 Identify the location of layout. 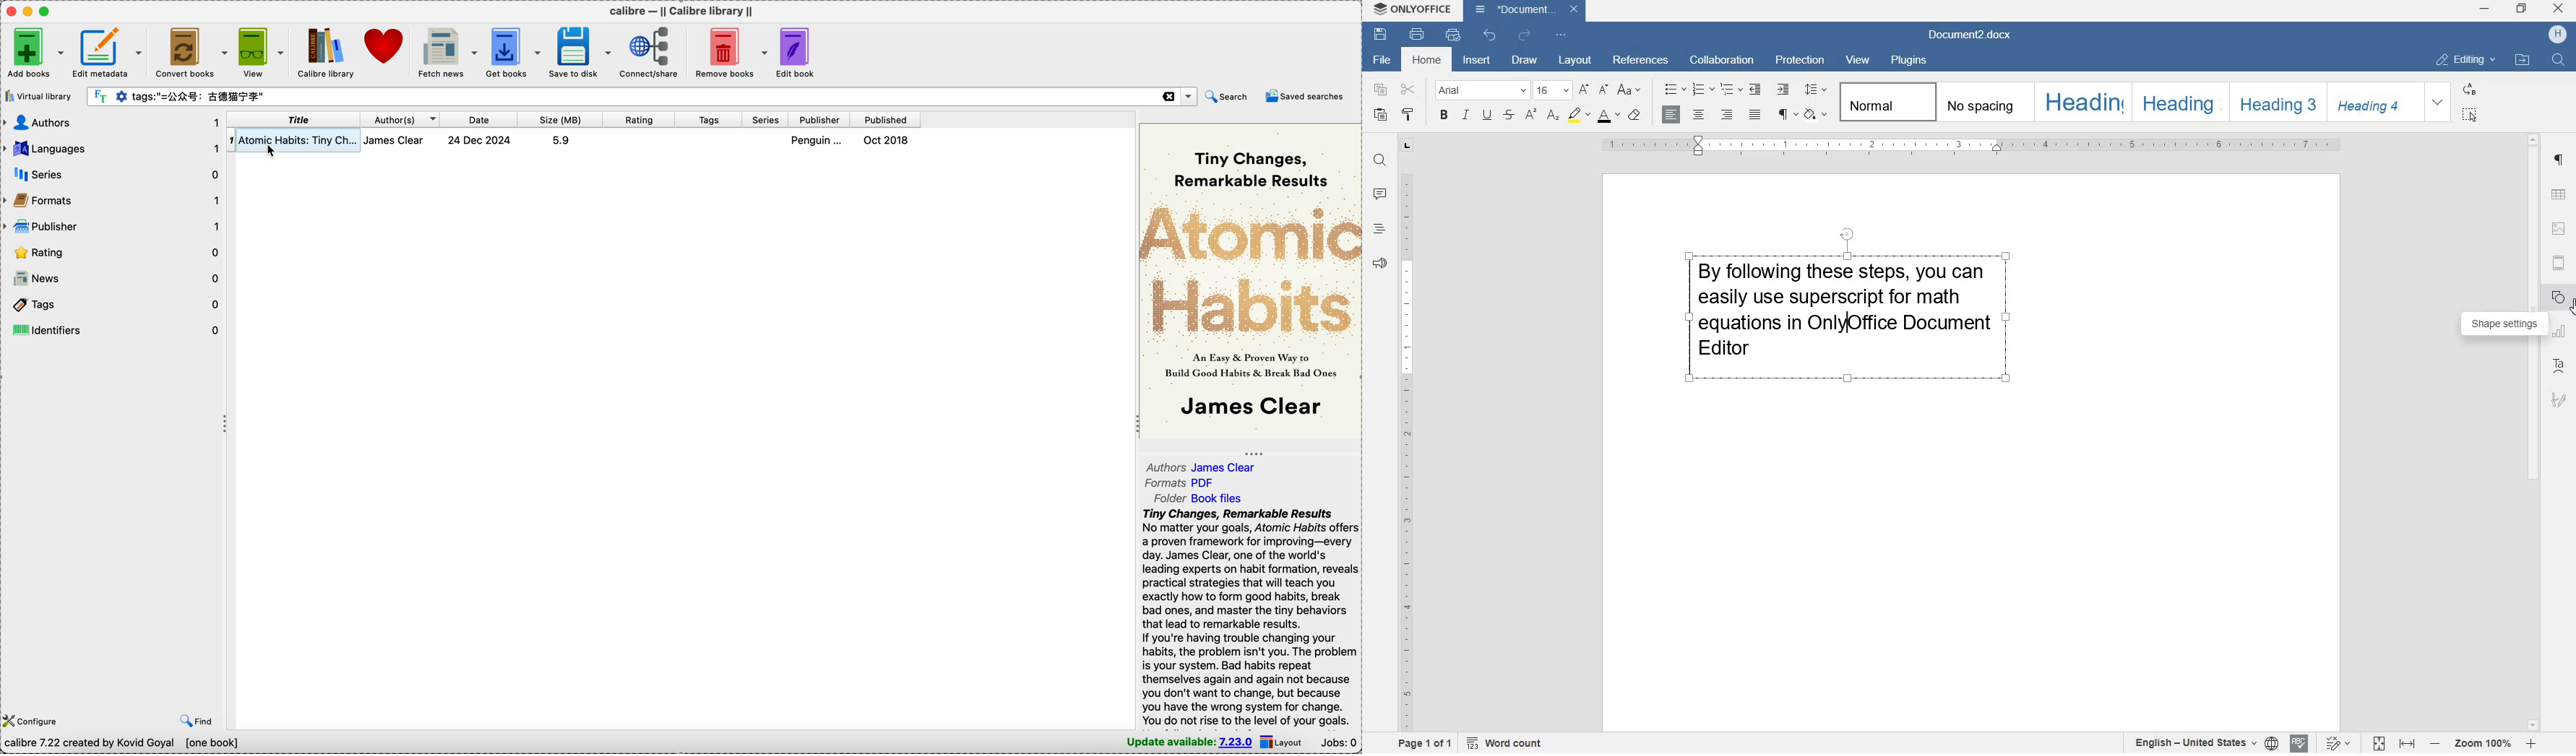
(1575, 61).